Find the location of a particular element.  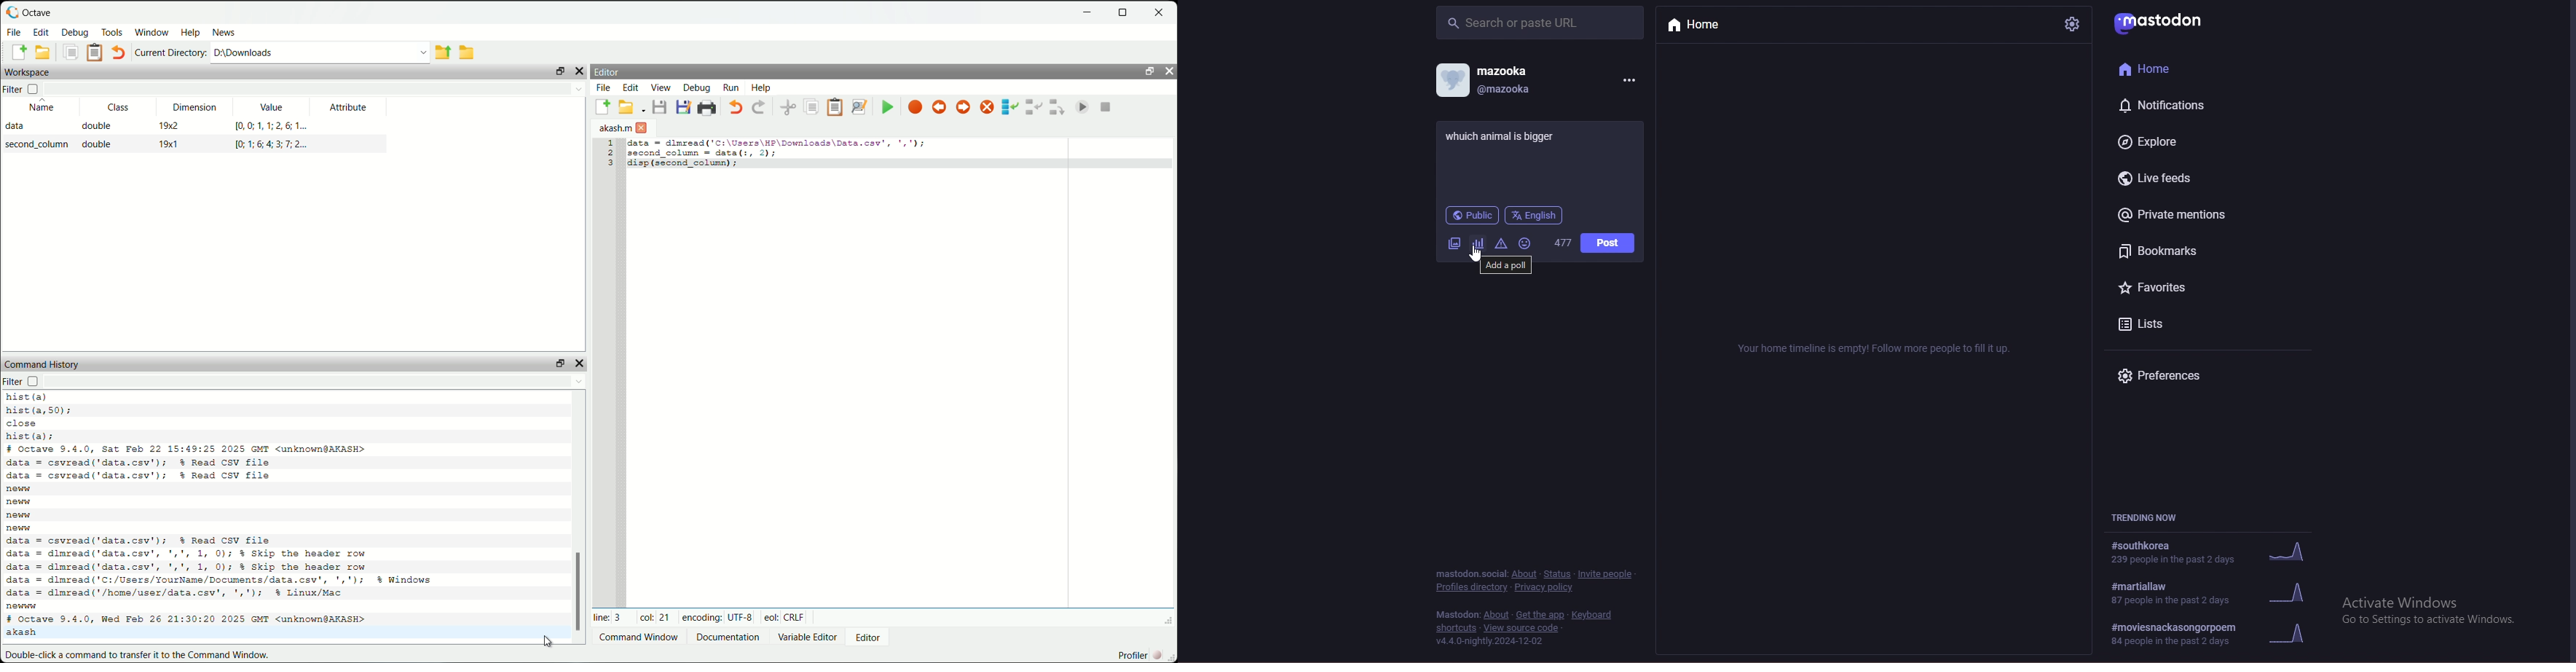

#moviesnackasongorpoem is located at coordinates (2216, 635).